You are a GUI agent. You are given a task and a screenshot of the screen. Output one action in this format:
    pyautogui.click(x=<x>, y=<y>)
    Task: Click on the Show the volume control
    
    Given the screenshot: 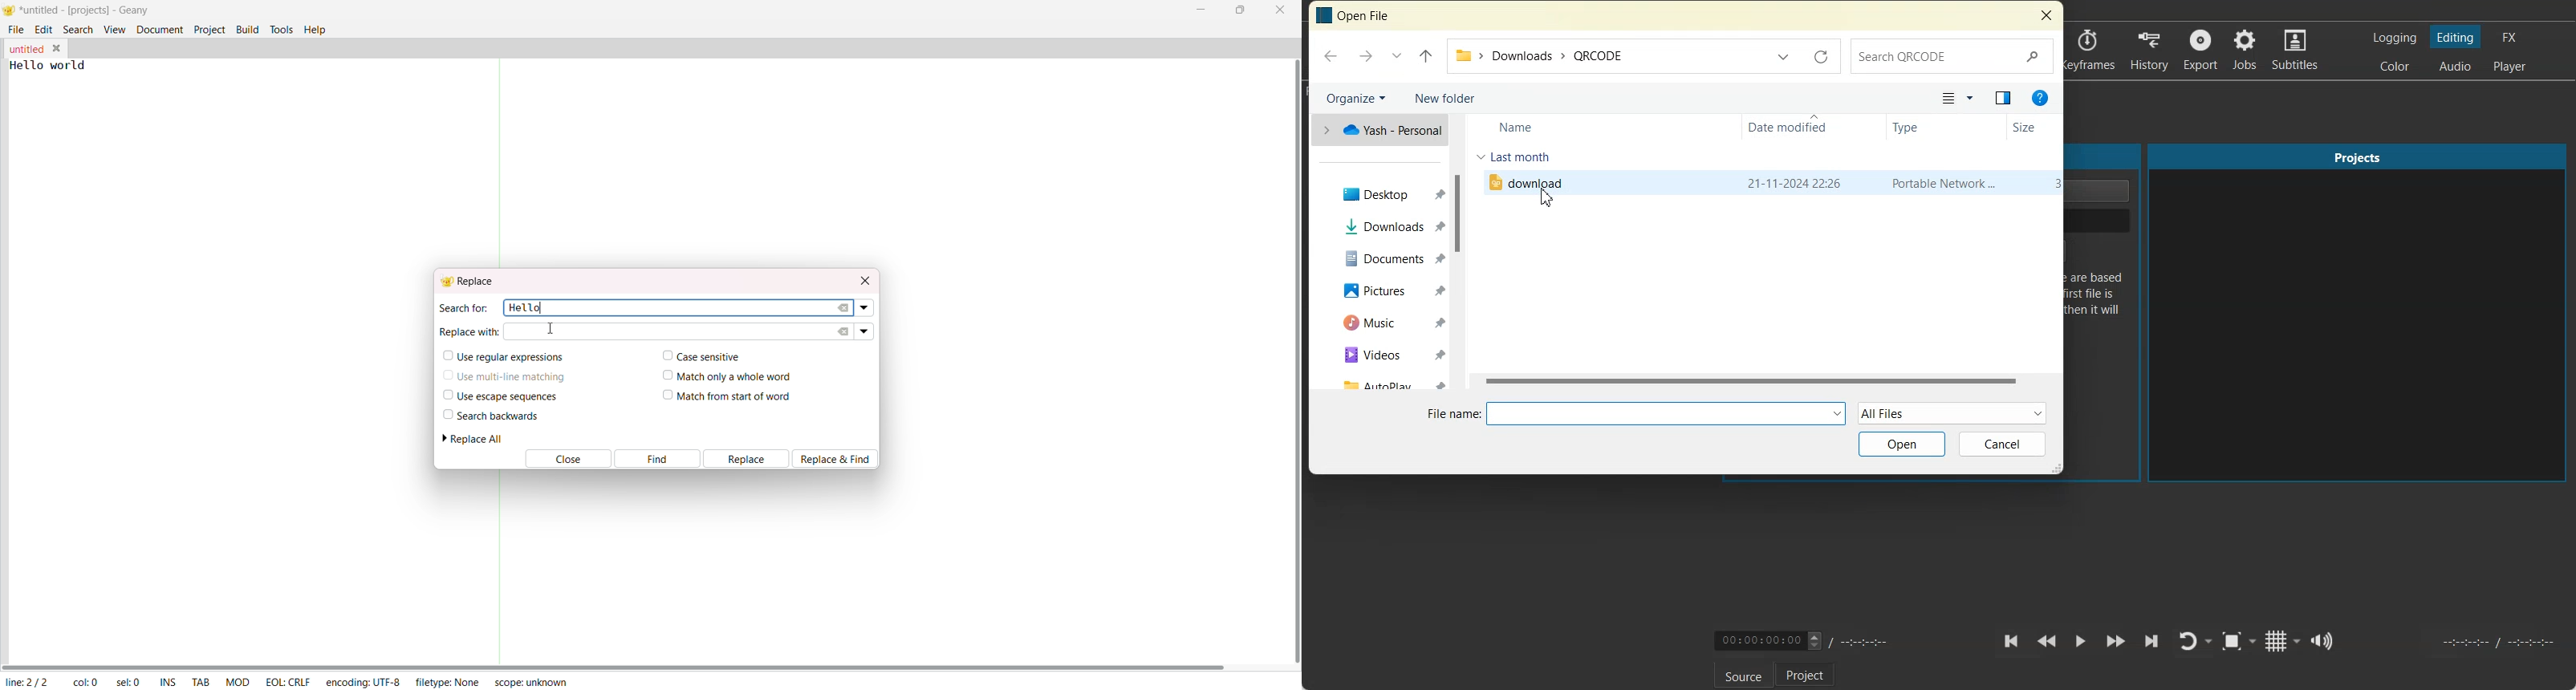 What is the action you would take?
    pyautogui.click(x=2324, y=641)
    